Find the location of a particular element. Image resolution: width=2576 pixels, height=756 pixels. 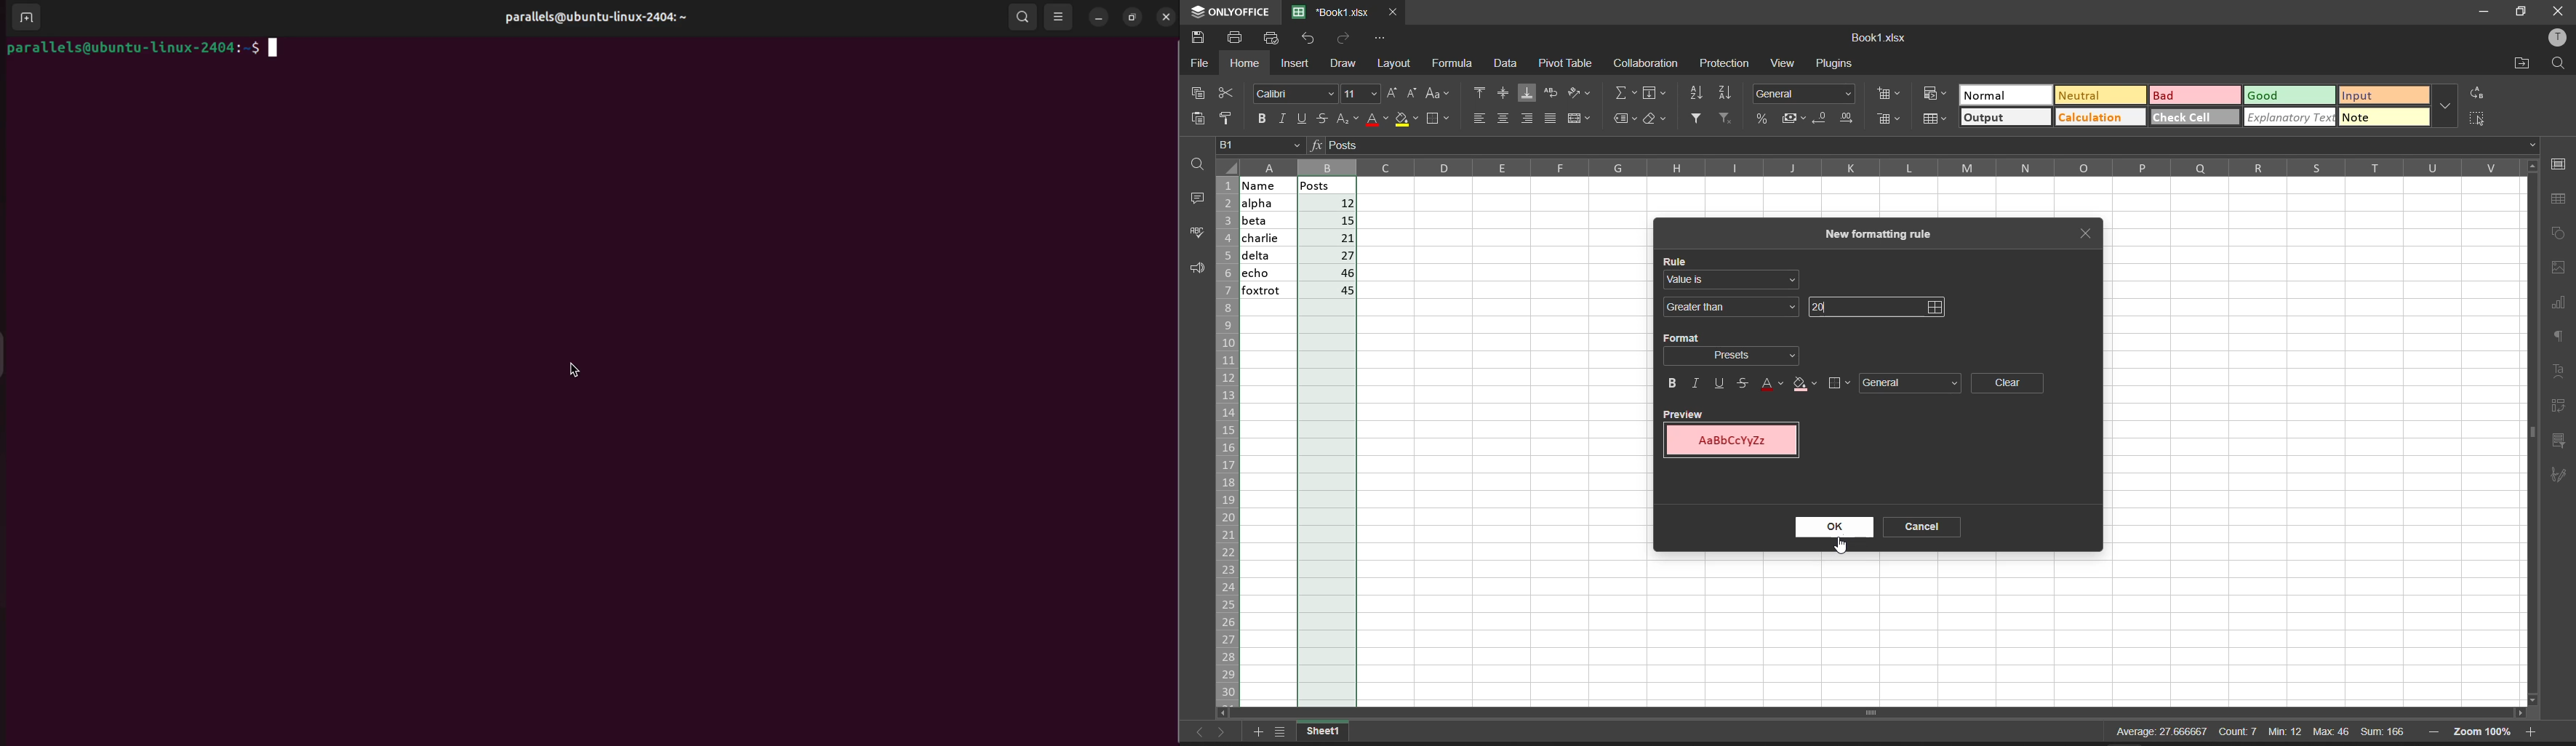

posts is located at coordinates (1325, 431).